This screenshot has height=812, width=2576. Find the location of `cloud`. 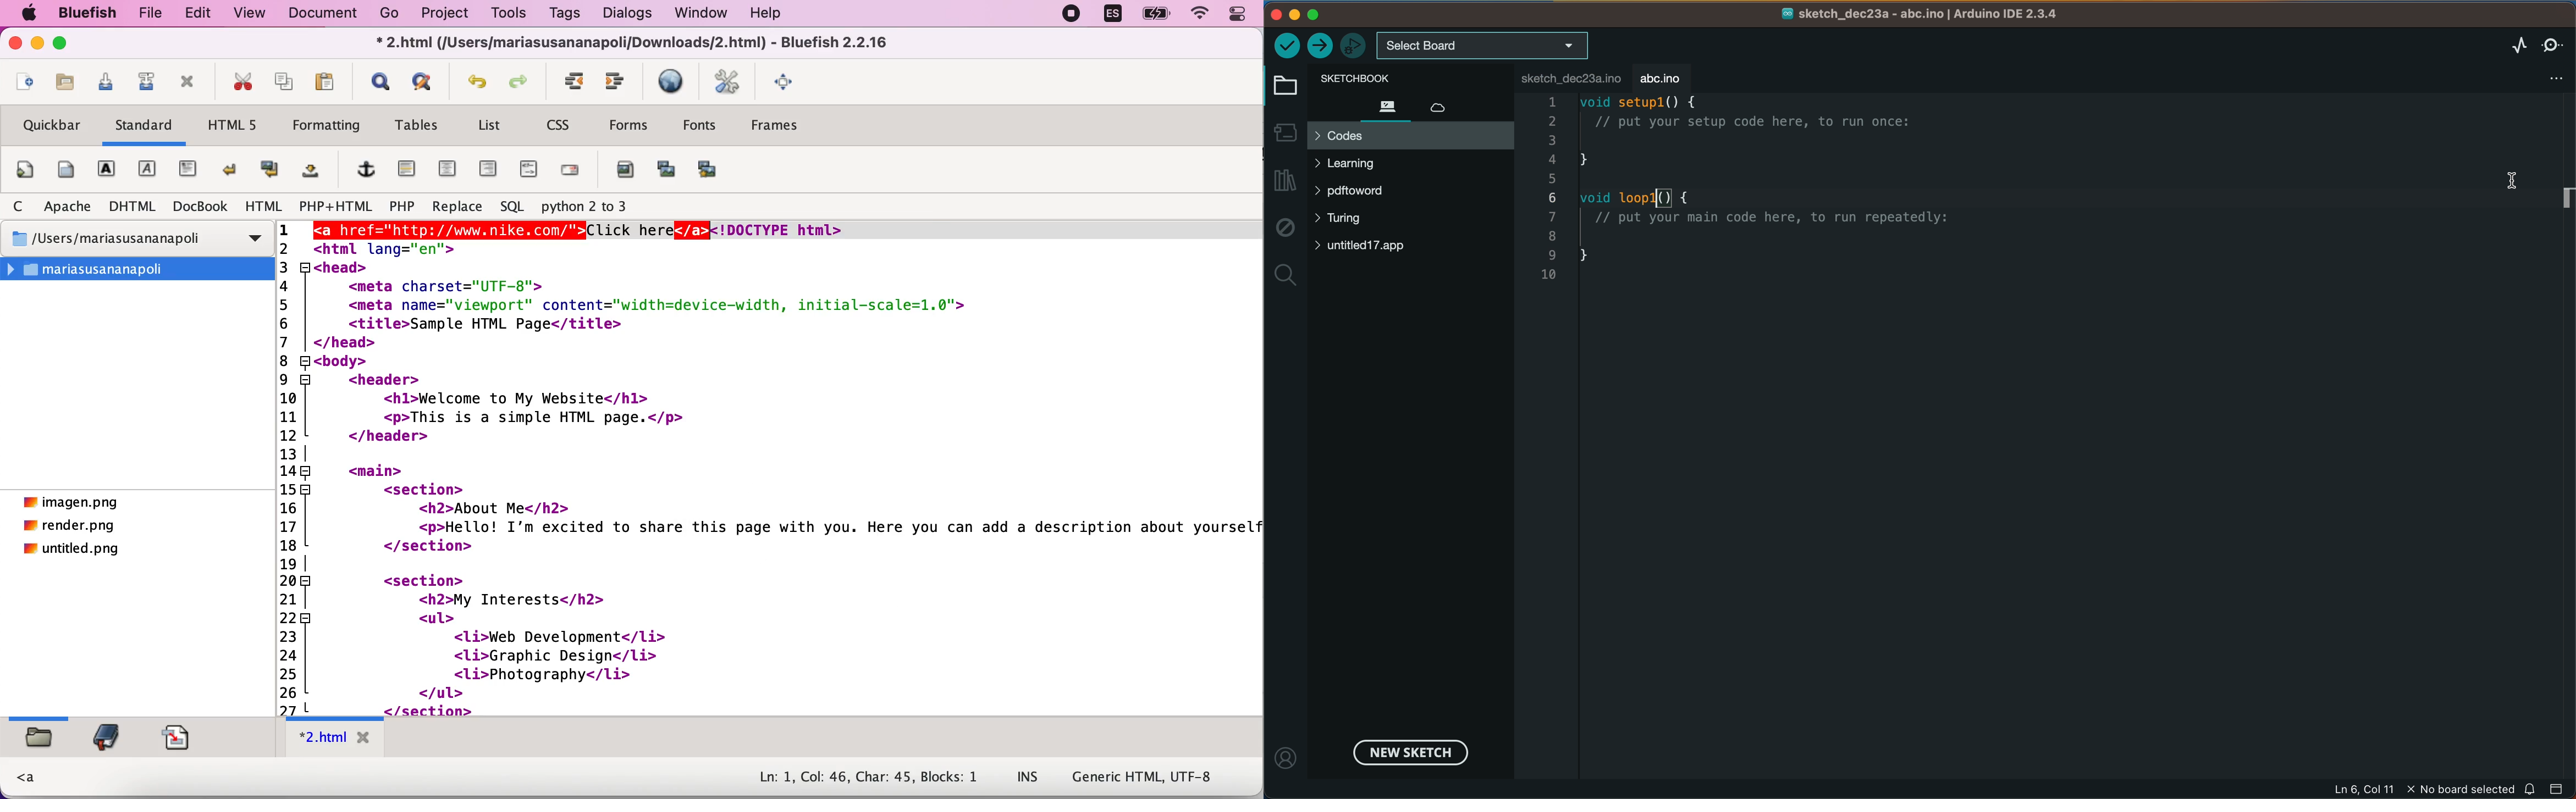

cloud is located at coordinates (1438, 105).